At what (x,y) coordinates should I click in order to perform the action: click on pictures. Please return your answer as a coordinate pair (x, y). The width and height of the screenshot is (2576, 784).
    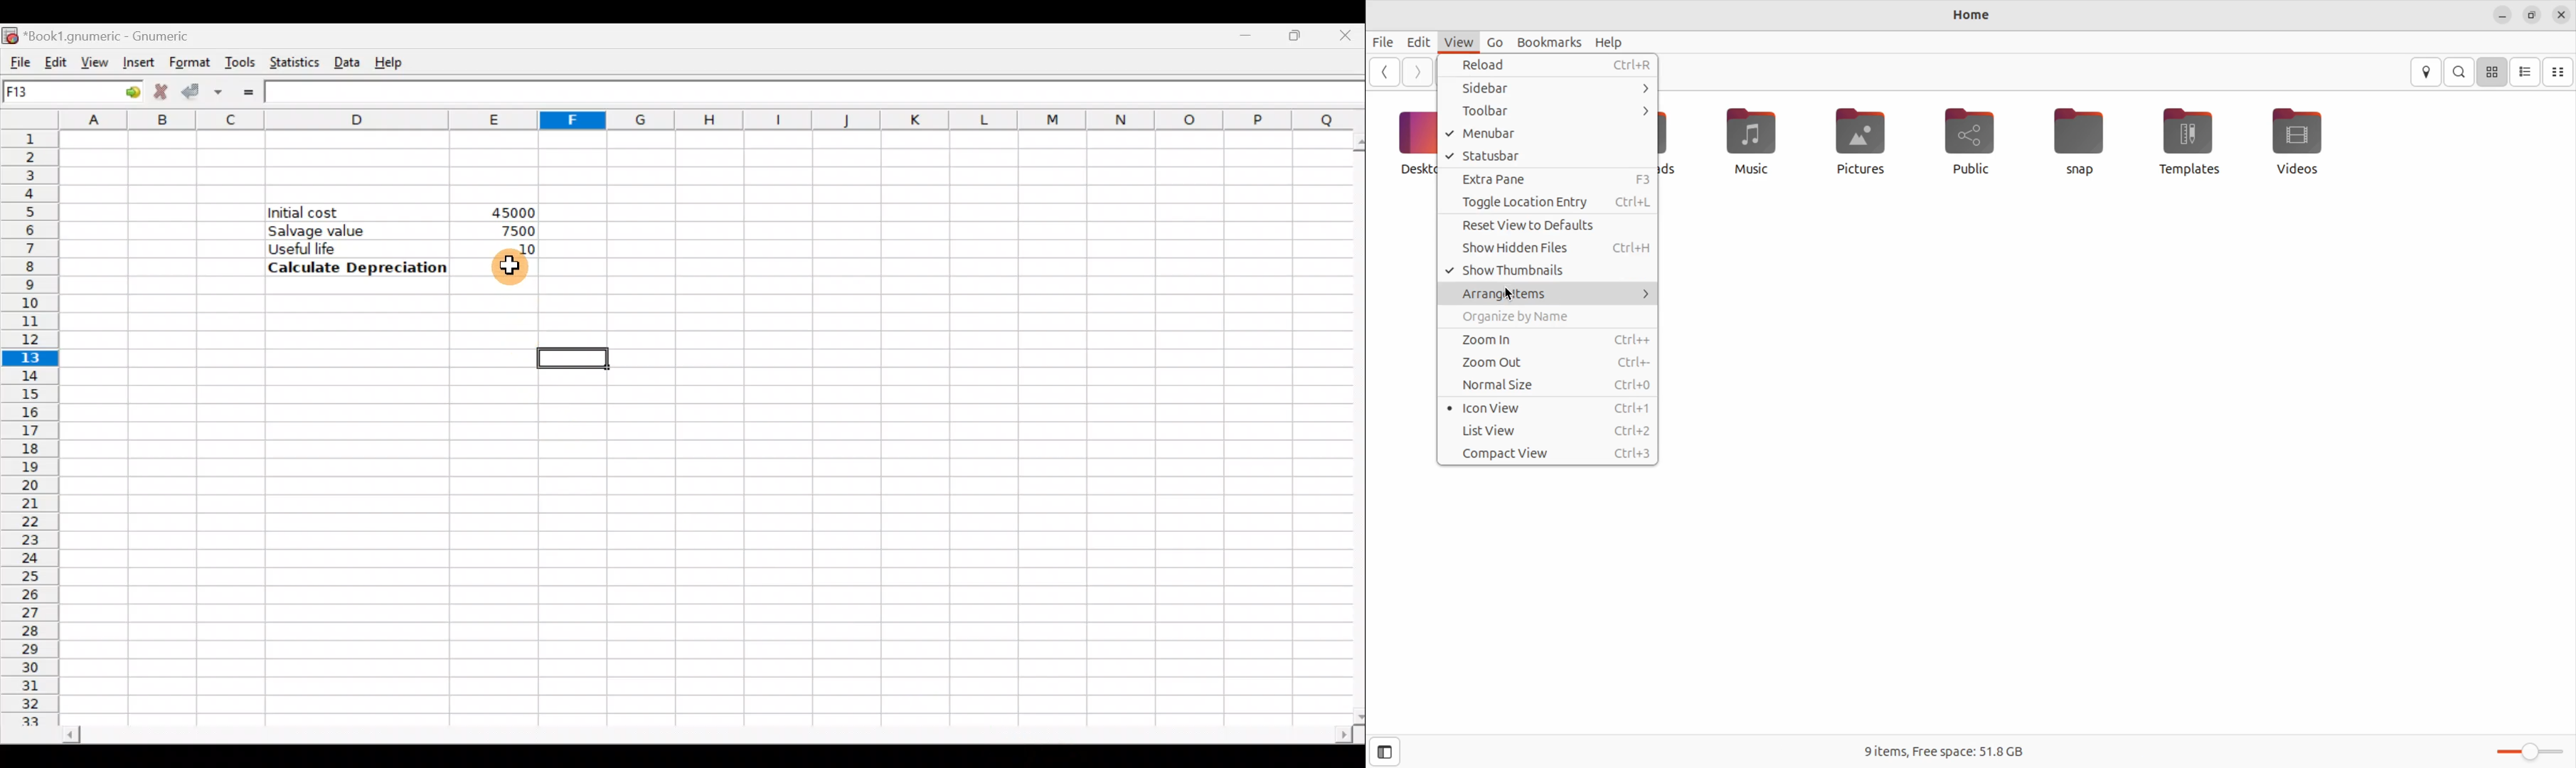
    Looking at the image, I should click on (1858, 142).